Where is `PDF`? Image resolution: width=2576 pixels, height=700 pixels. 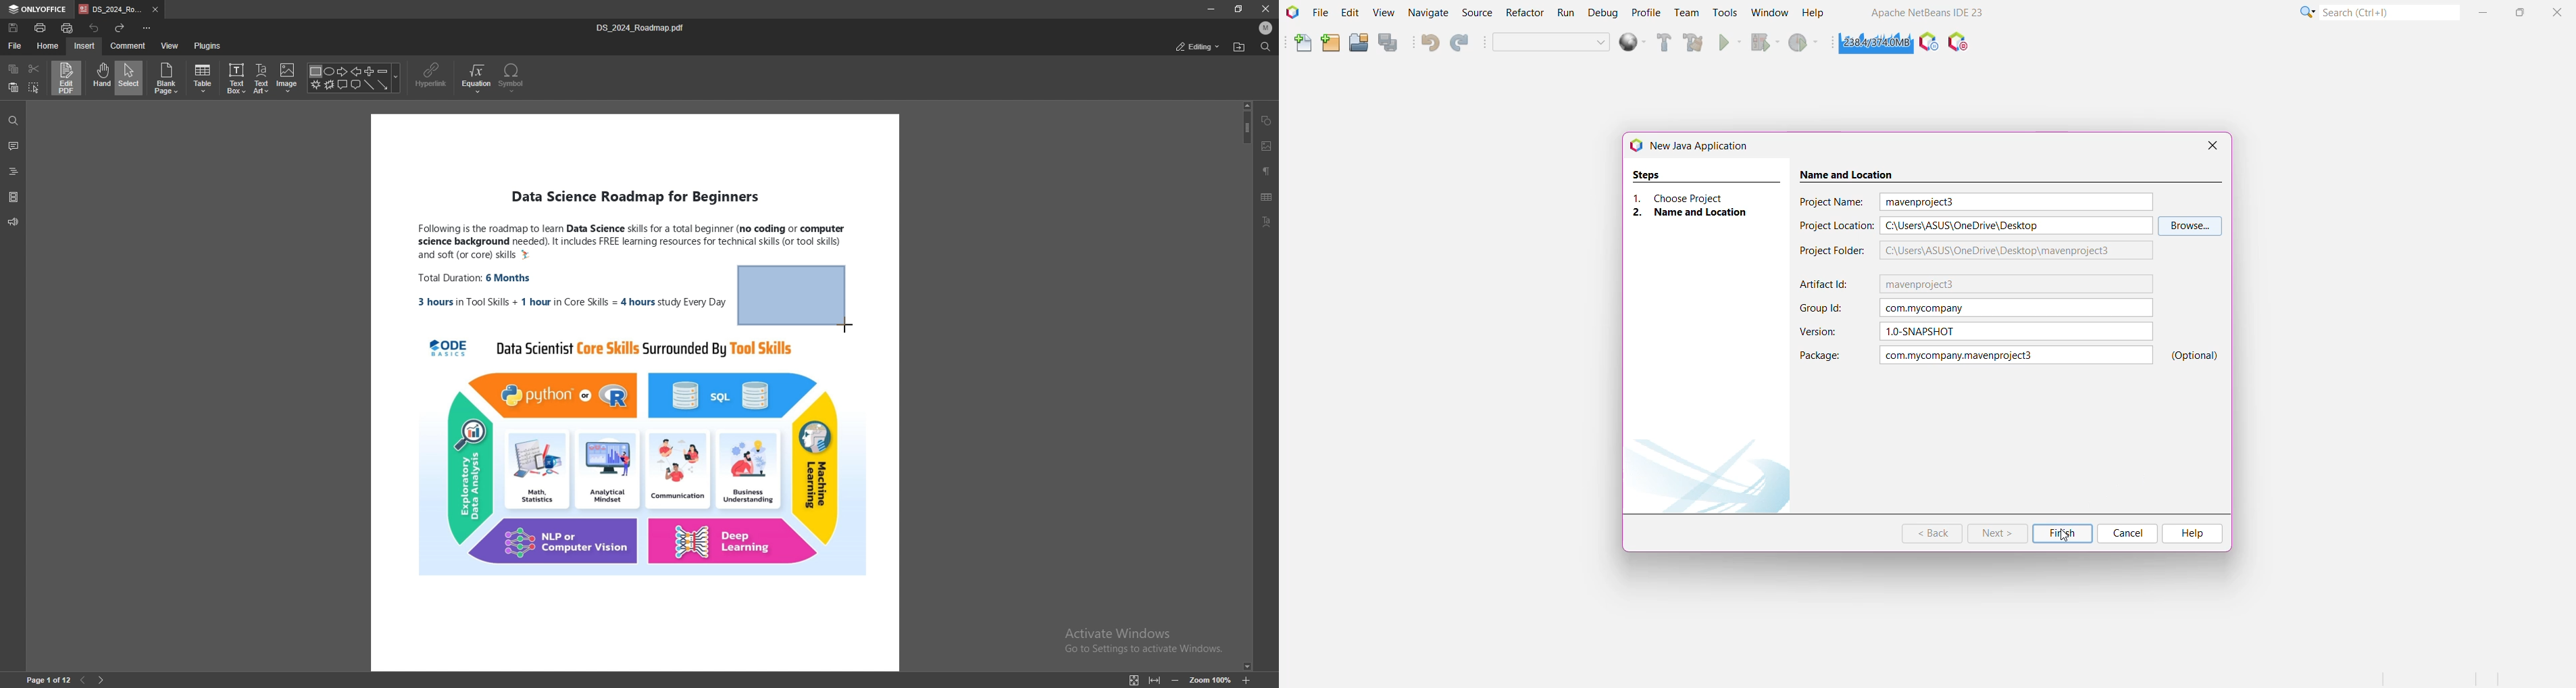
PDF is located at coordinates (796, 189).